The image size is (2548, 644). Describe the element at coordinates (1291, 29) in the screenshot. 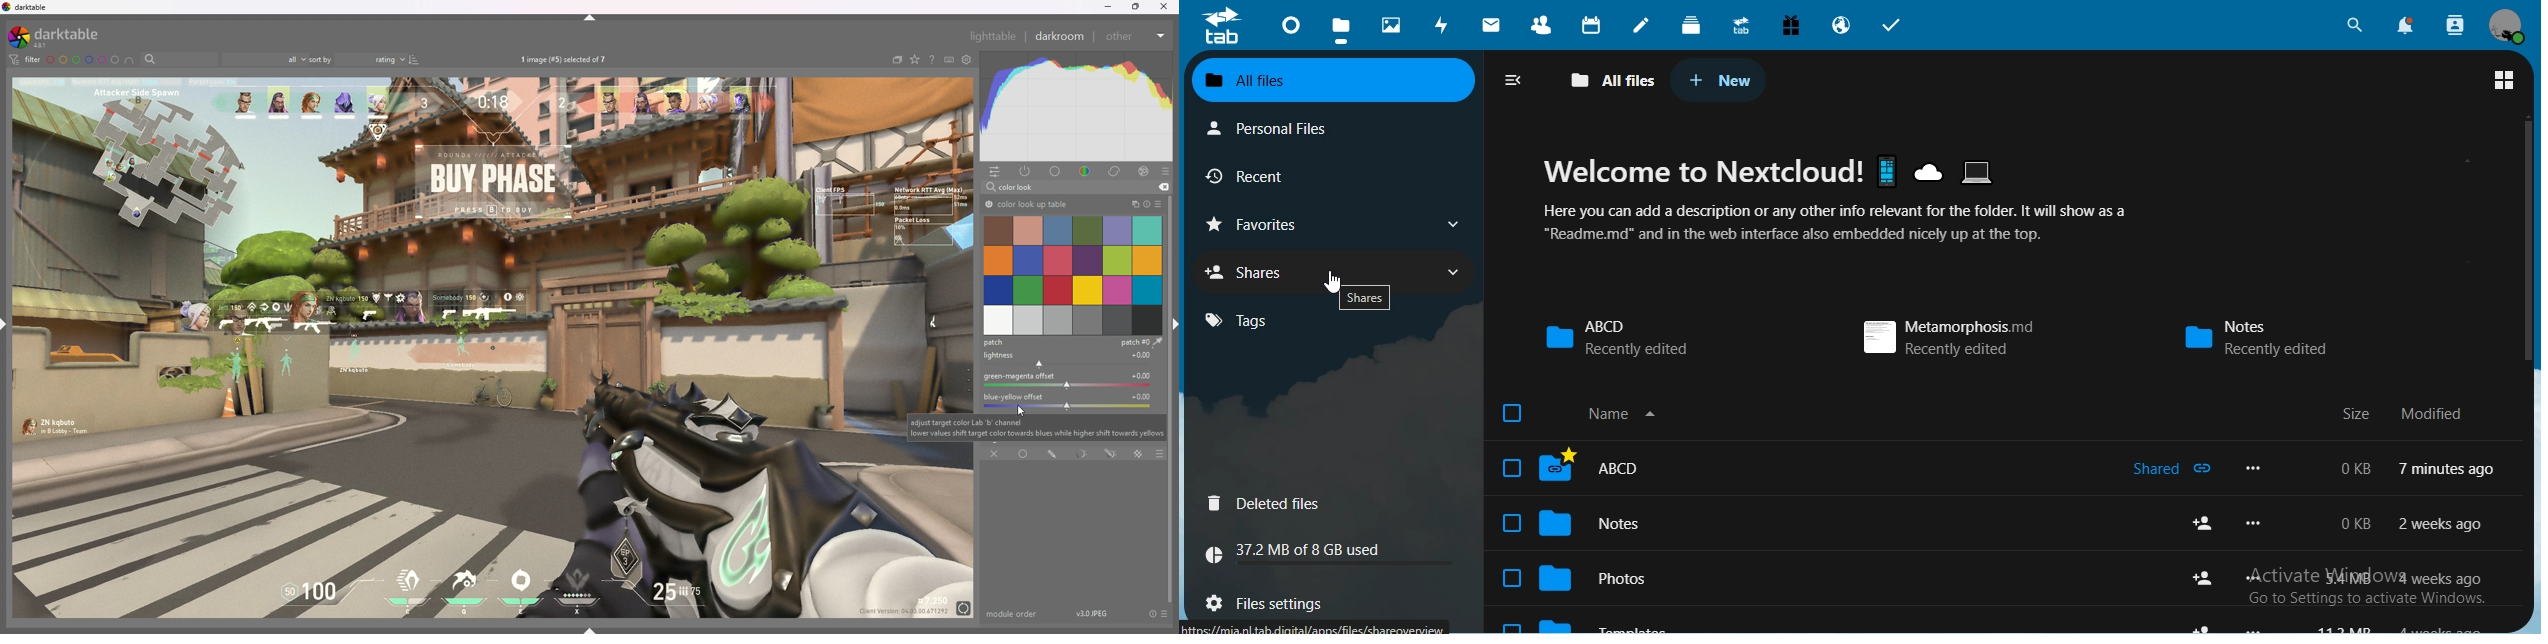

I see `dashboard` at that location.